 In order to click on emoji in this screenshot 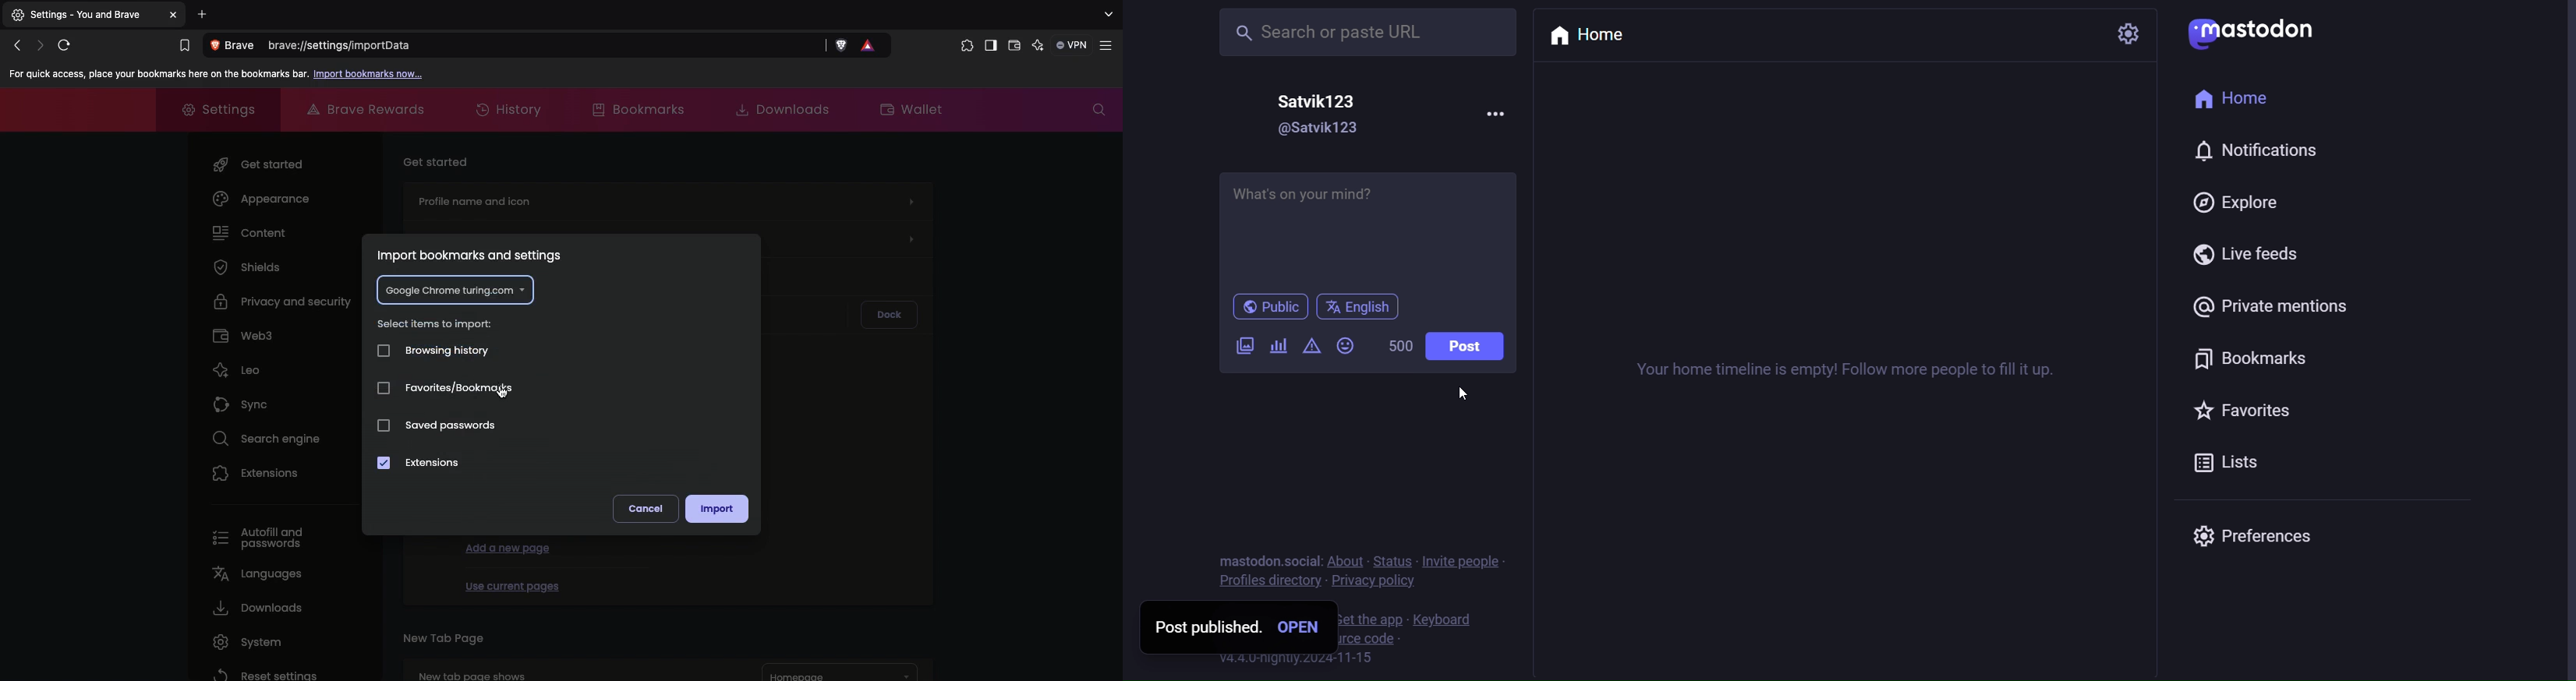, I will do `click(1346, 346)`.